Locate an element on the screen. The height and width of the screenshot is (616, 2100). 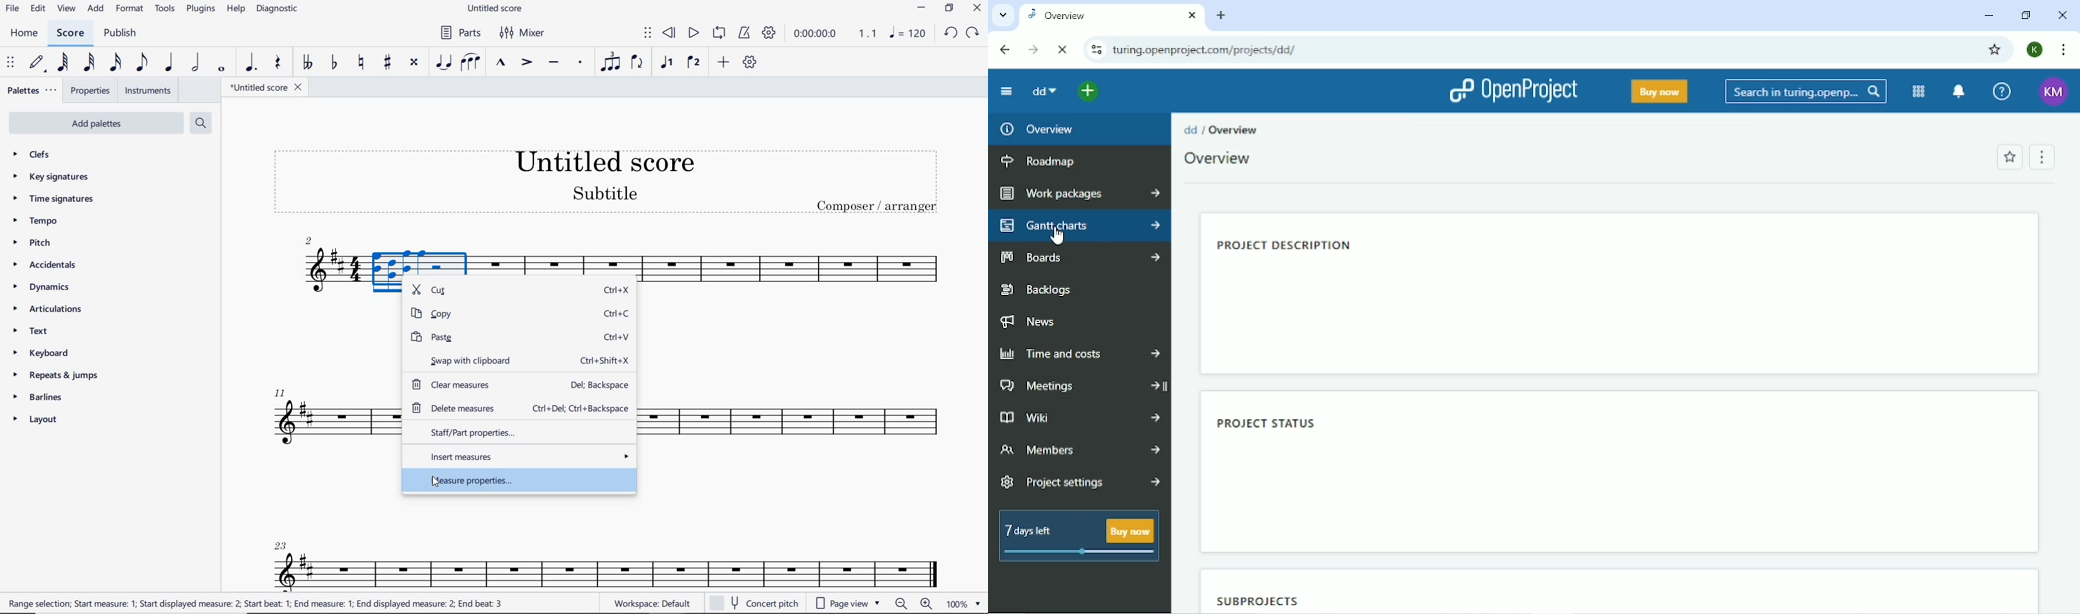
PLAY is located at coordinates (692, 34).